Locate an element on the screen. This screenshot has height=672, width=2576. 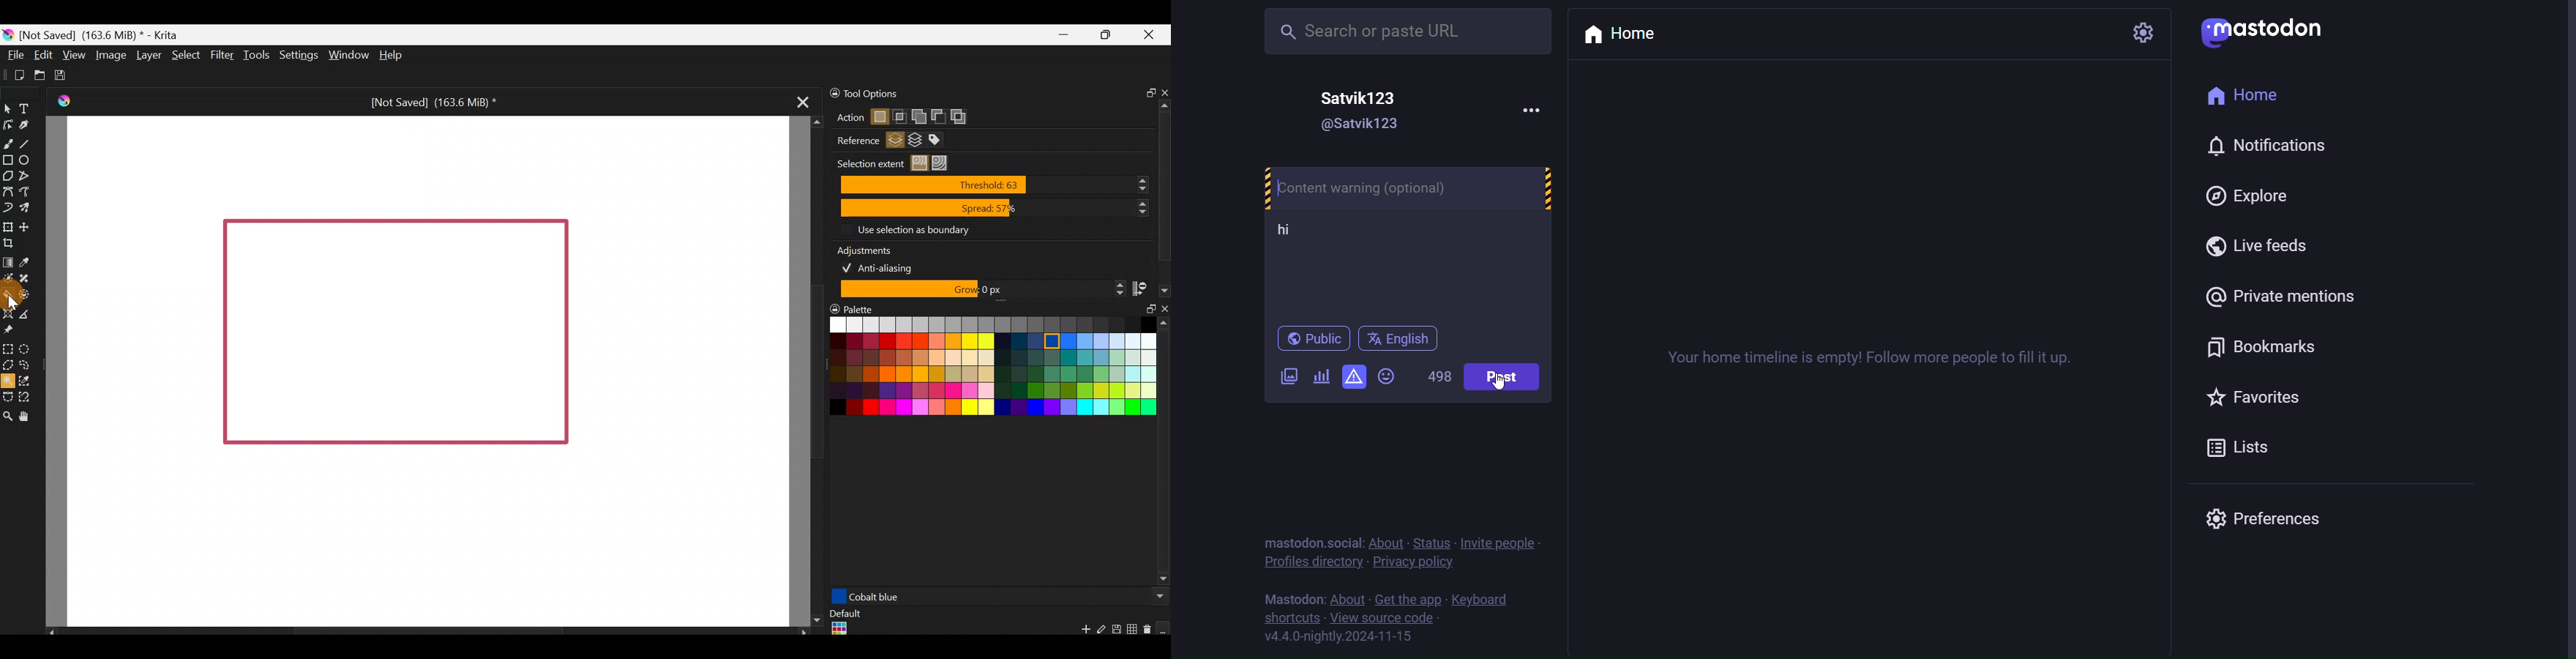
Elliptical selection tool is located at coordinates (26, 348).